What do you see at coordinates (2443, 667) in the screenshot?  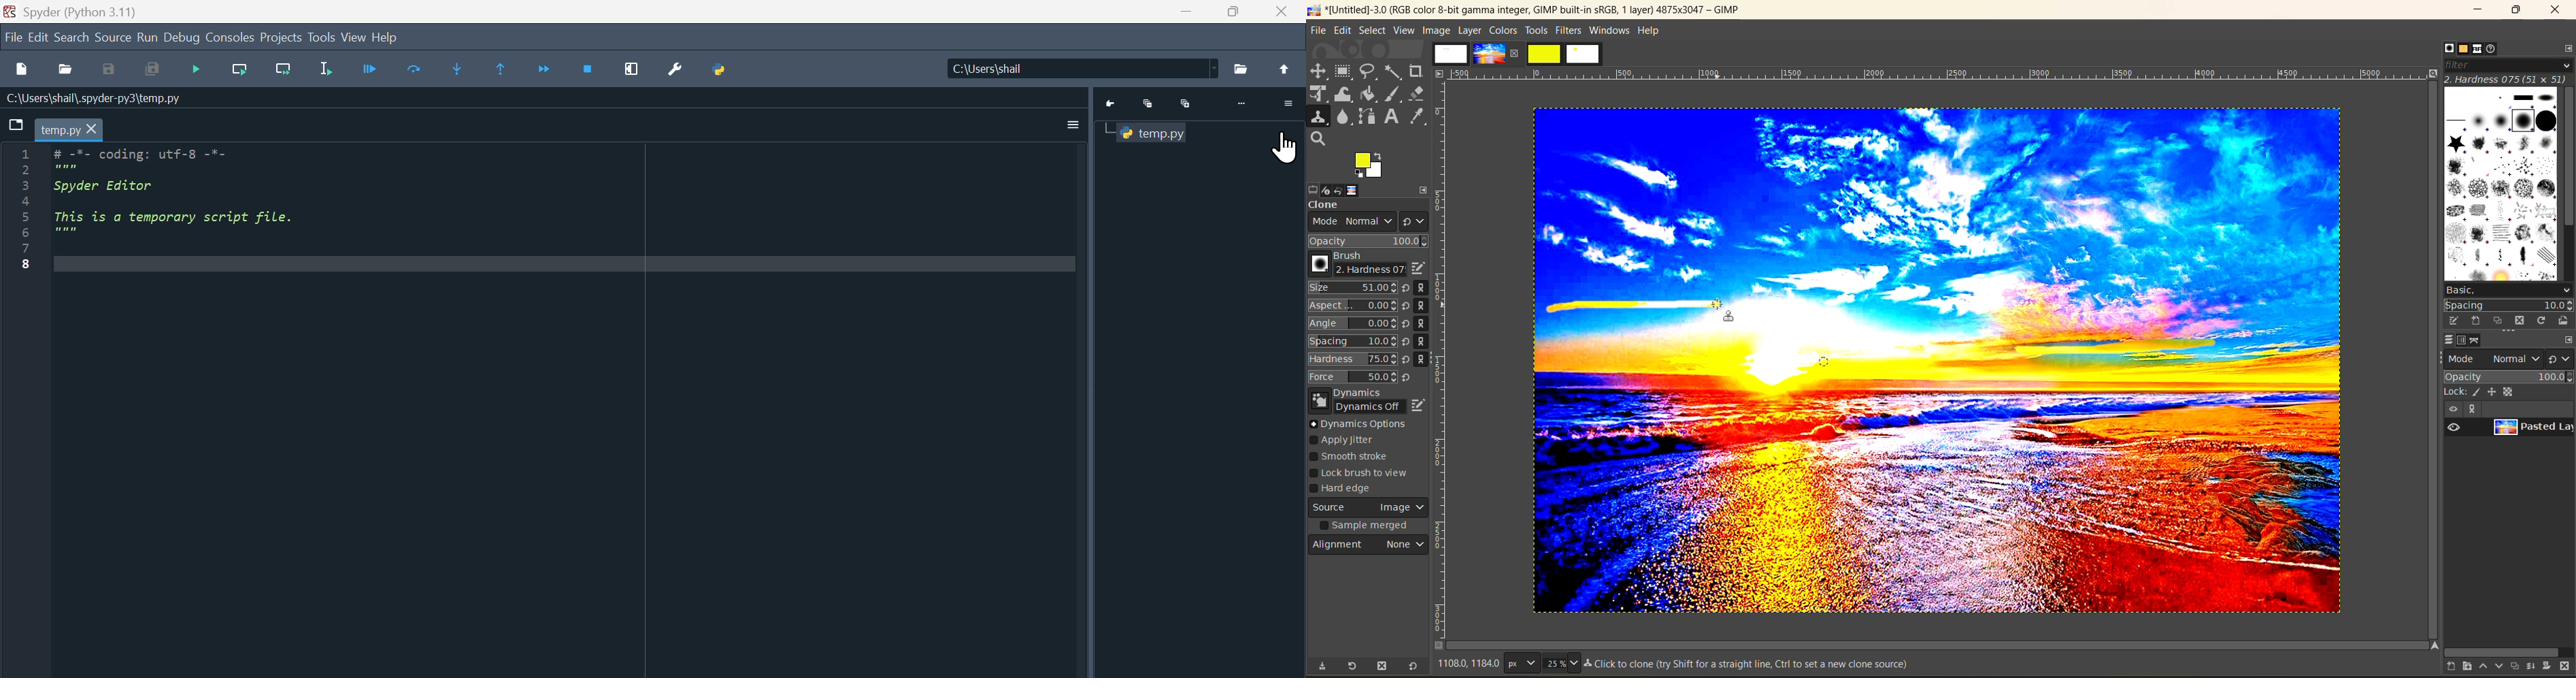 I see `create a new layer` at bounding box center [2443, 667].